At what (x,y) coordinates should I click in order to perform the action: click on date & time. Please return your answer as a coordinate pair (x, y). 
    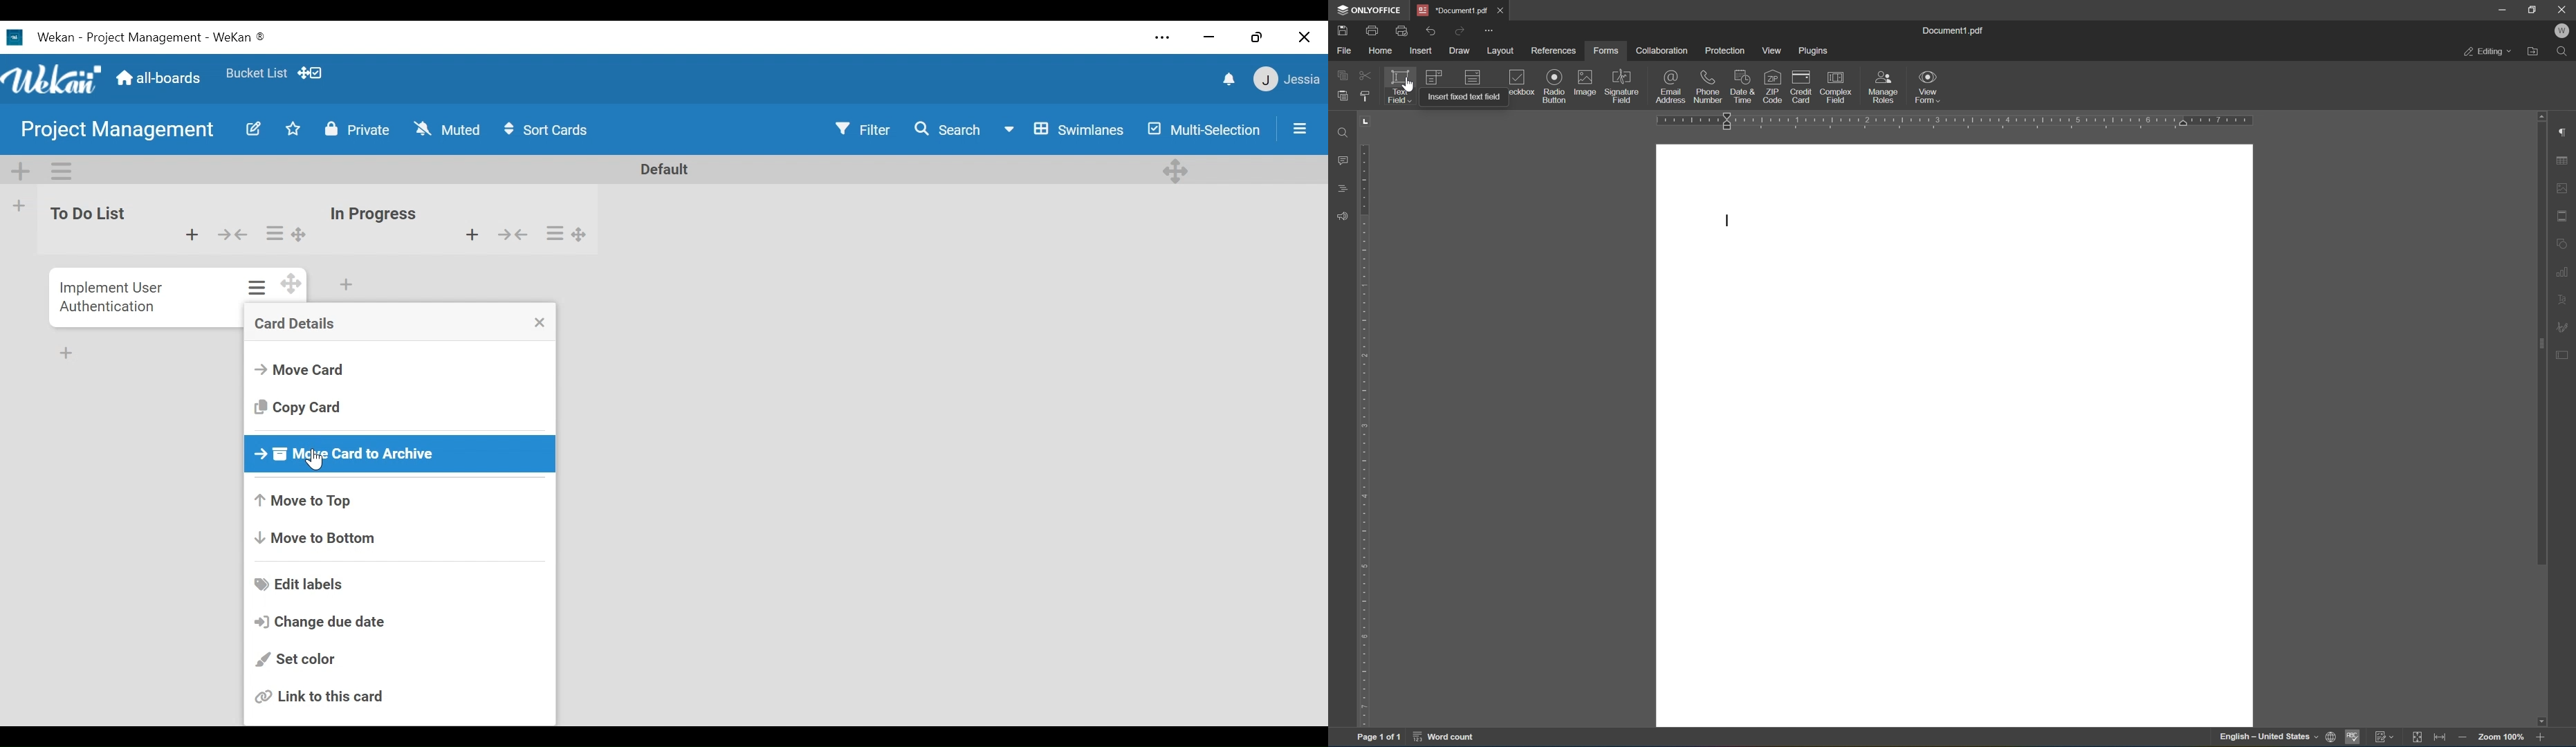
    Looking at the image, I should click on (1743, 85).